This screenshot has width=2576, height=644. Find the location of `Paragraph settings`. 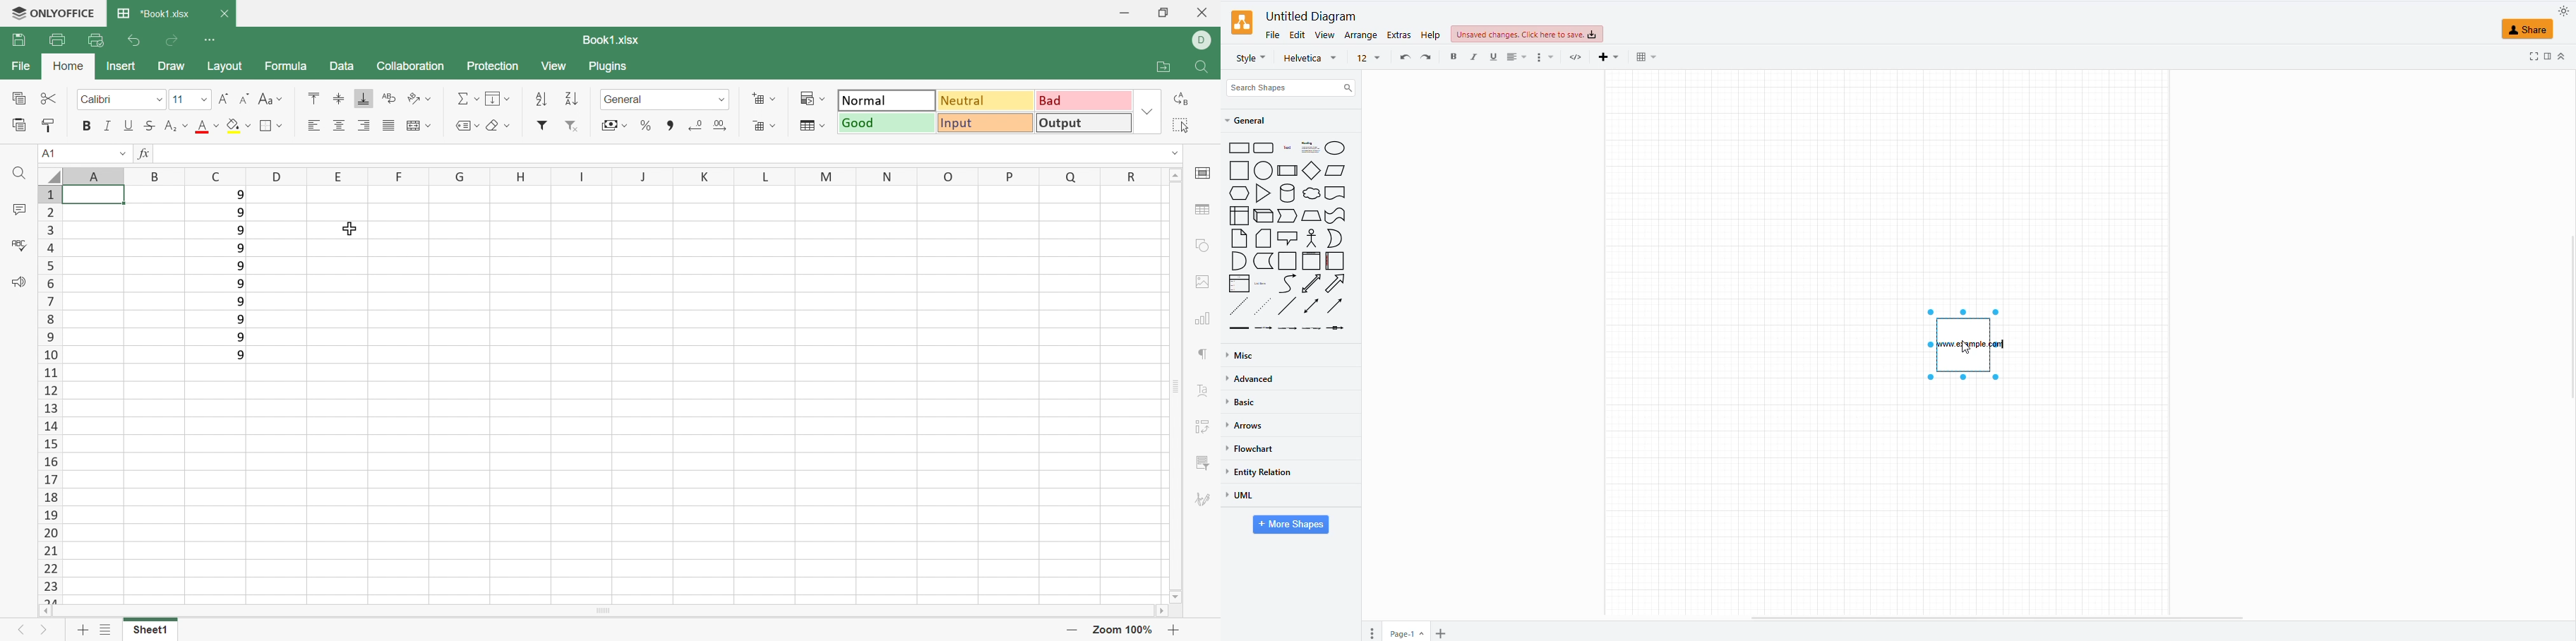

Paragraph settings is located at coordinates (1205, 356).